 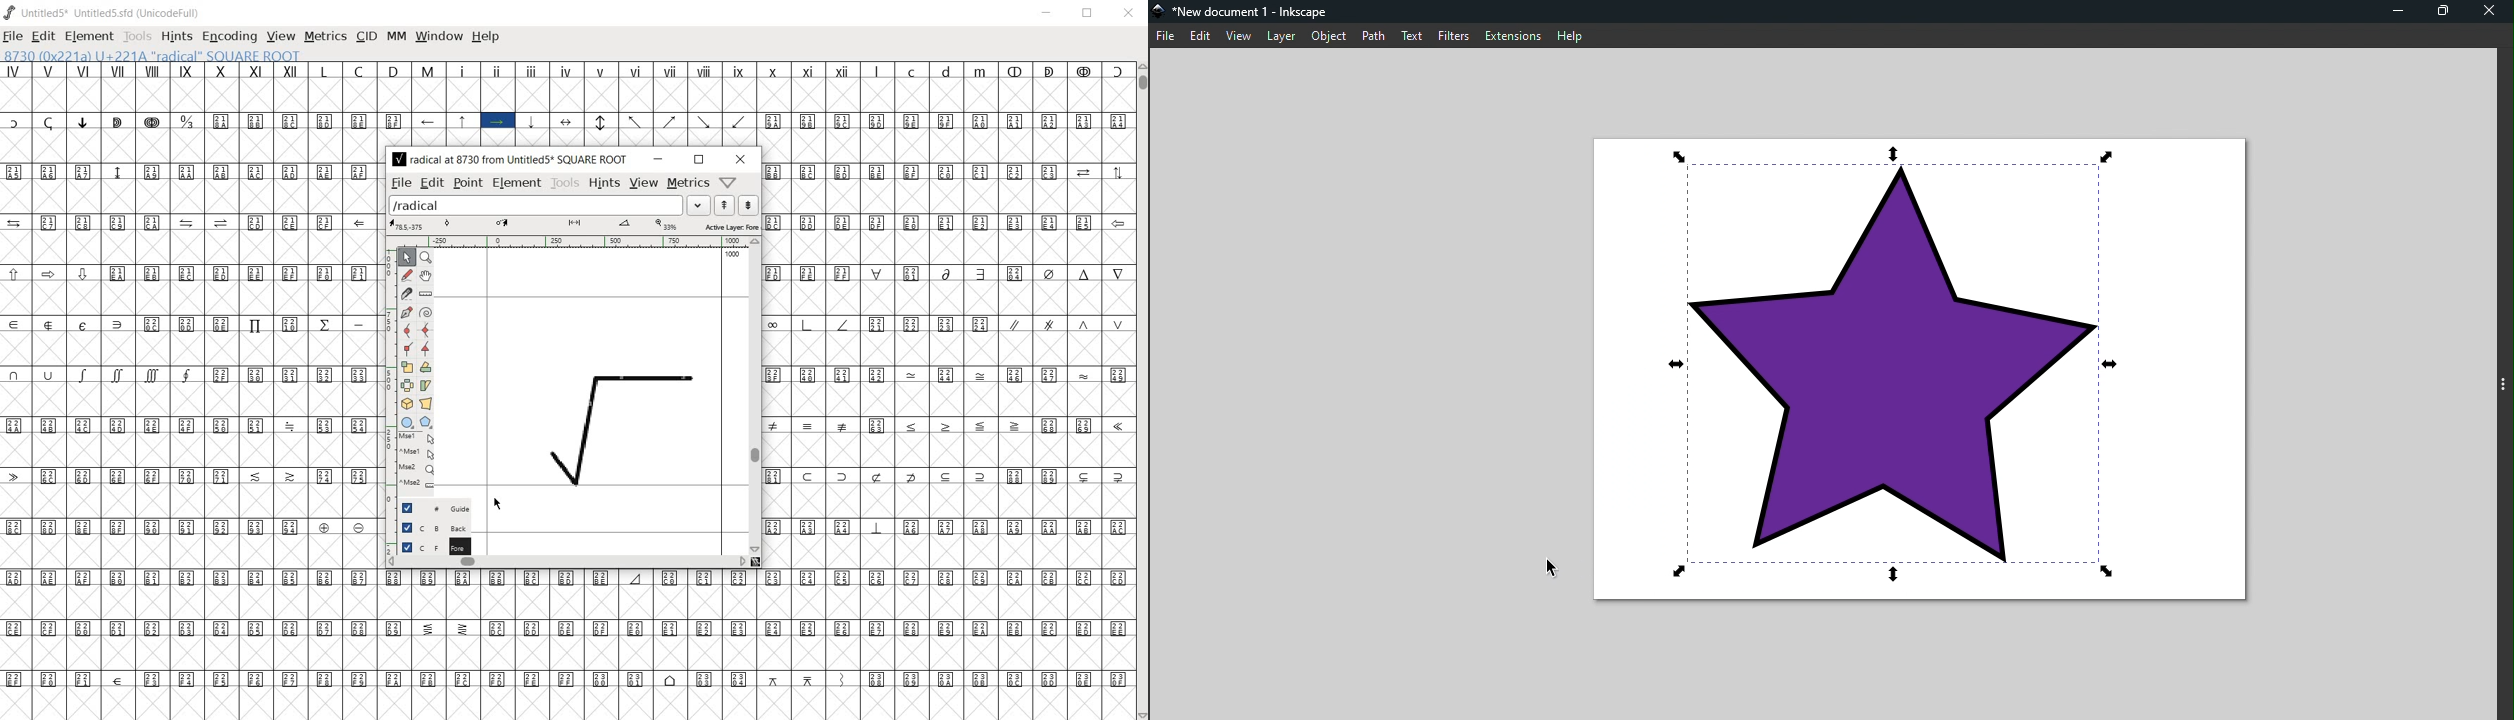 I want to click on CID, so click(x=366, y=36).